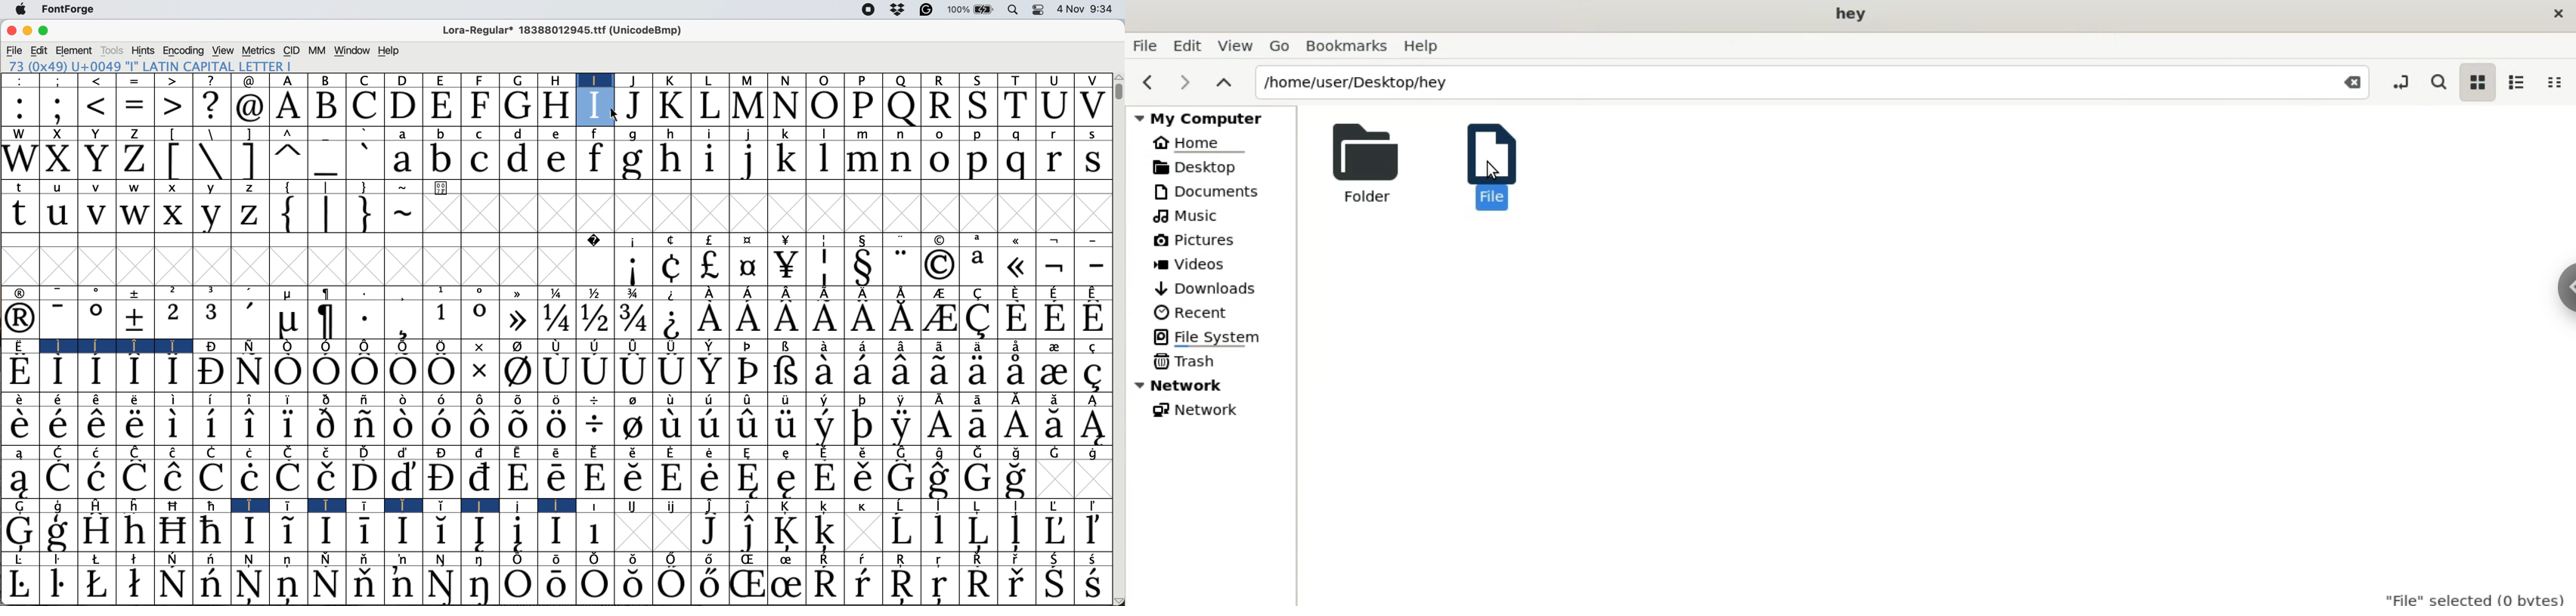 The image size is (2576, 616). I want to click on Symbol, so click(250, 426).